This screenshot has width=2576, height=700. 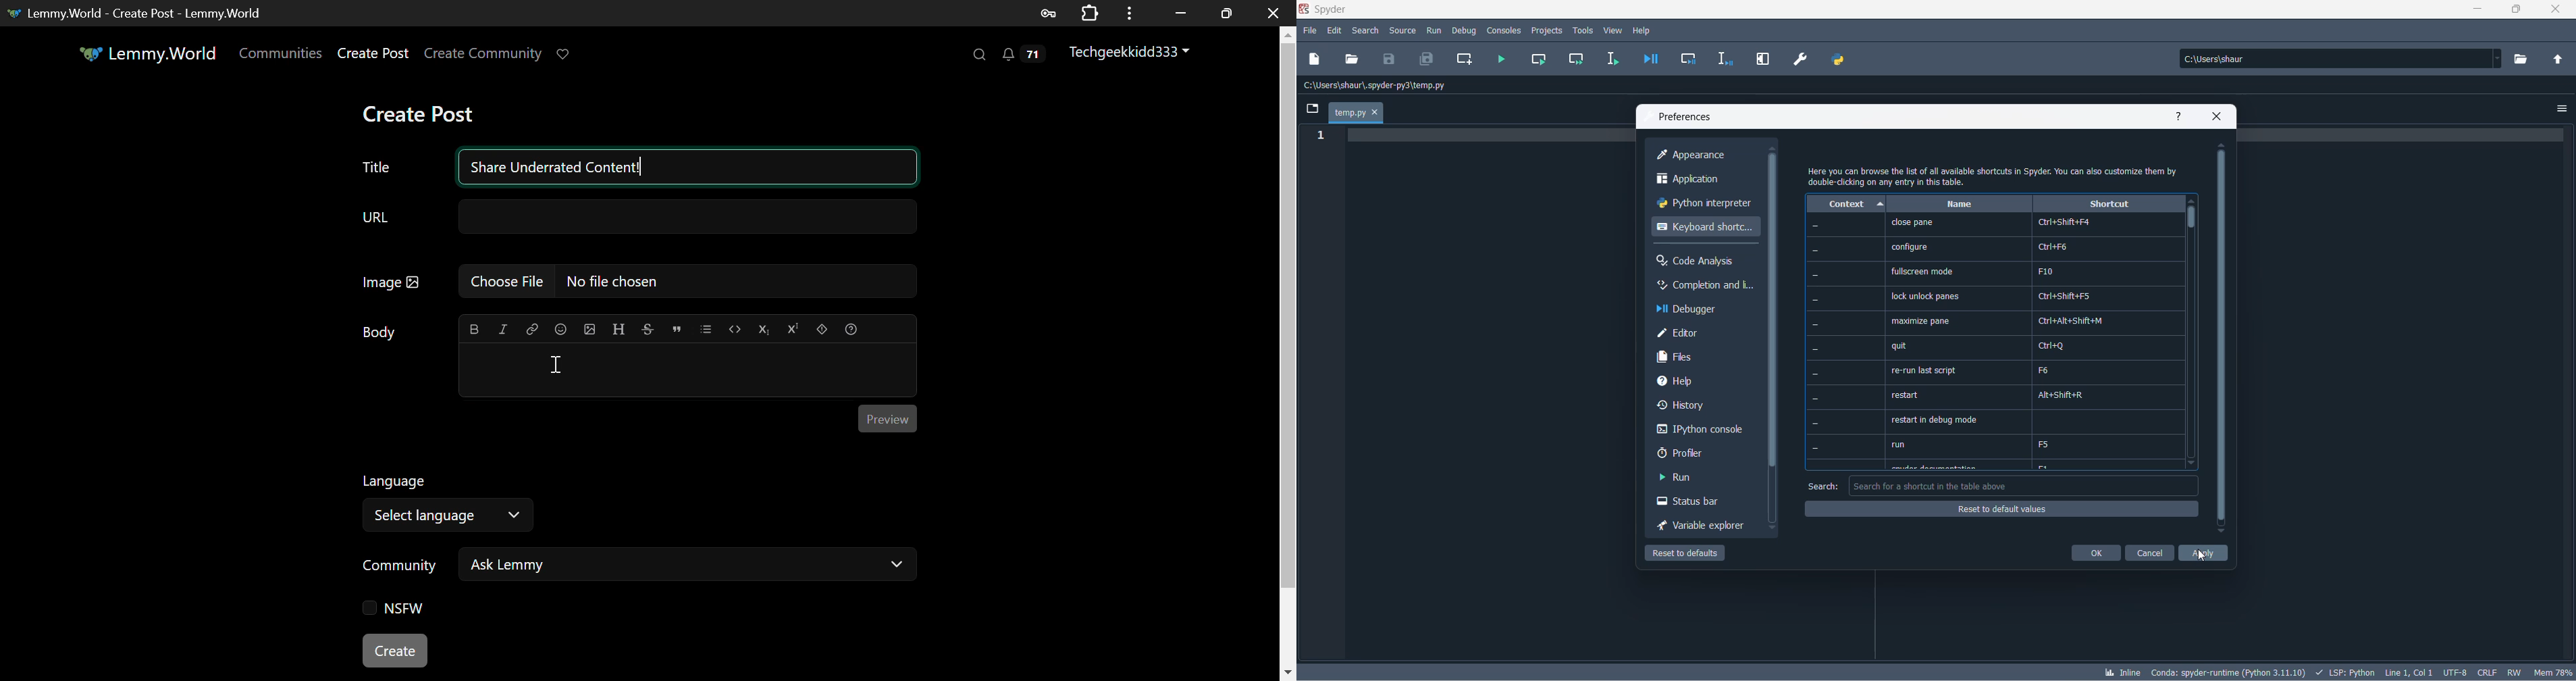 What do you see at coordinates (1707, 156) in the screenshot?
I see `appearance` at bounding box center [1707, 156].